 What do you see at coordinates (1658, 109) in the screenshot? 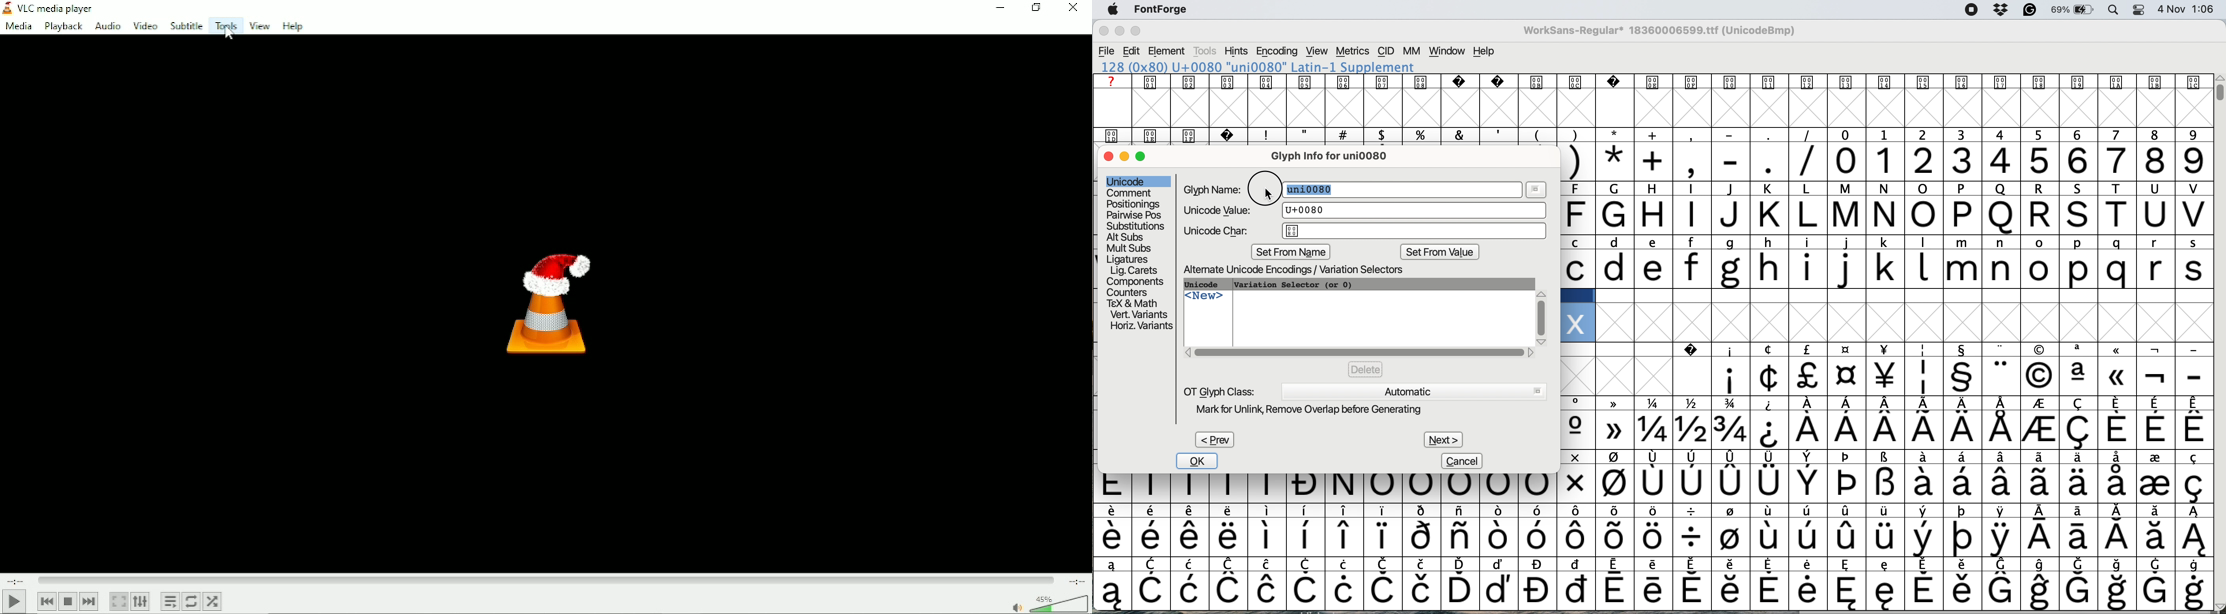
I see `glyph grid` at bounding box center [1658, 109].